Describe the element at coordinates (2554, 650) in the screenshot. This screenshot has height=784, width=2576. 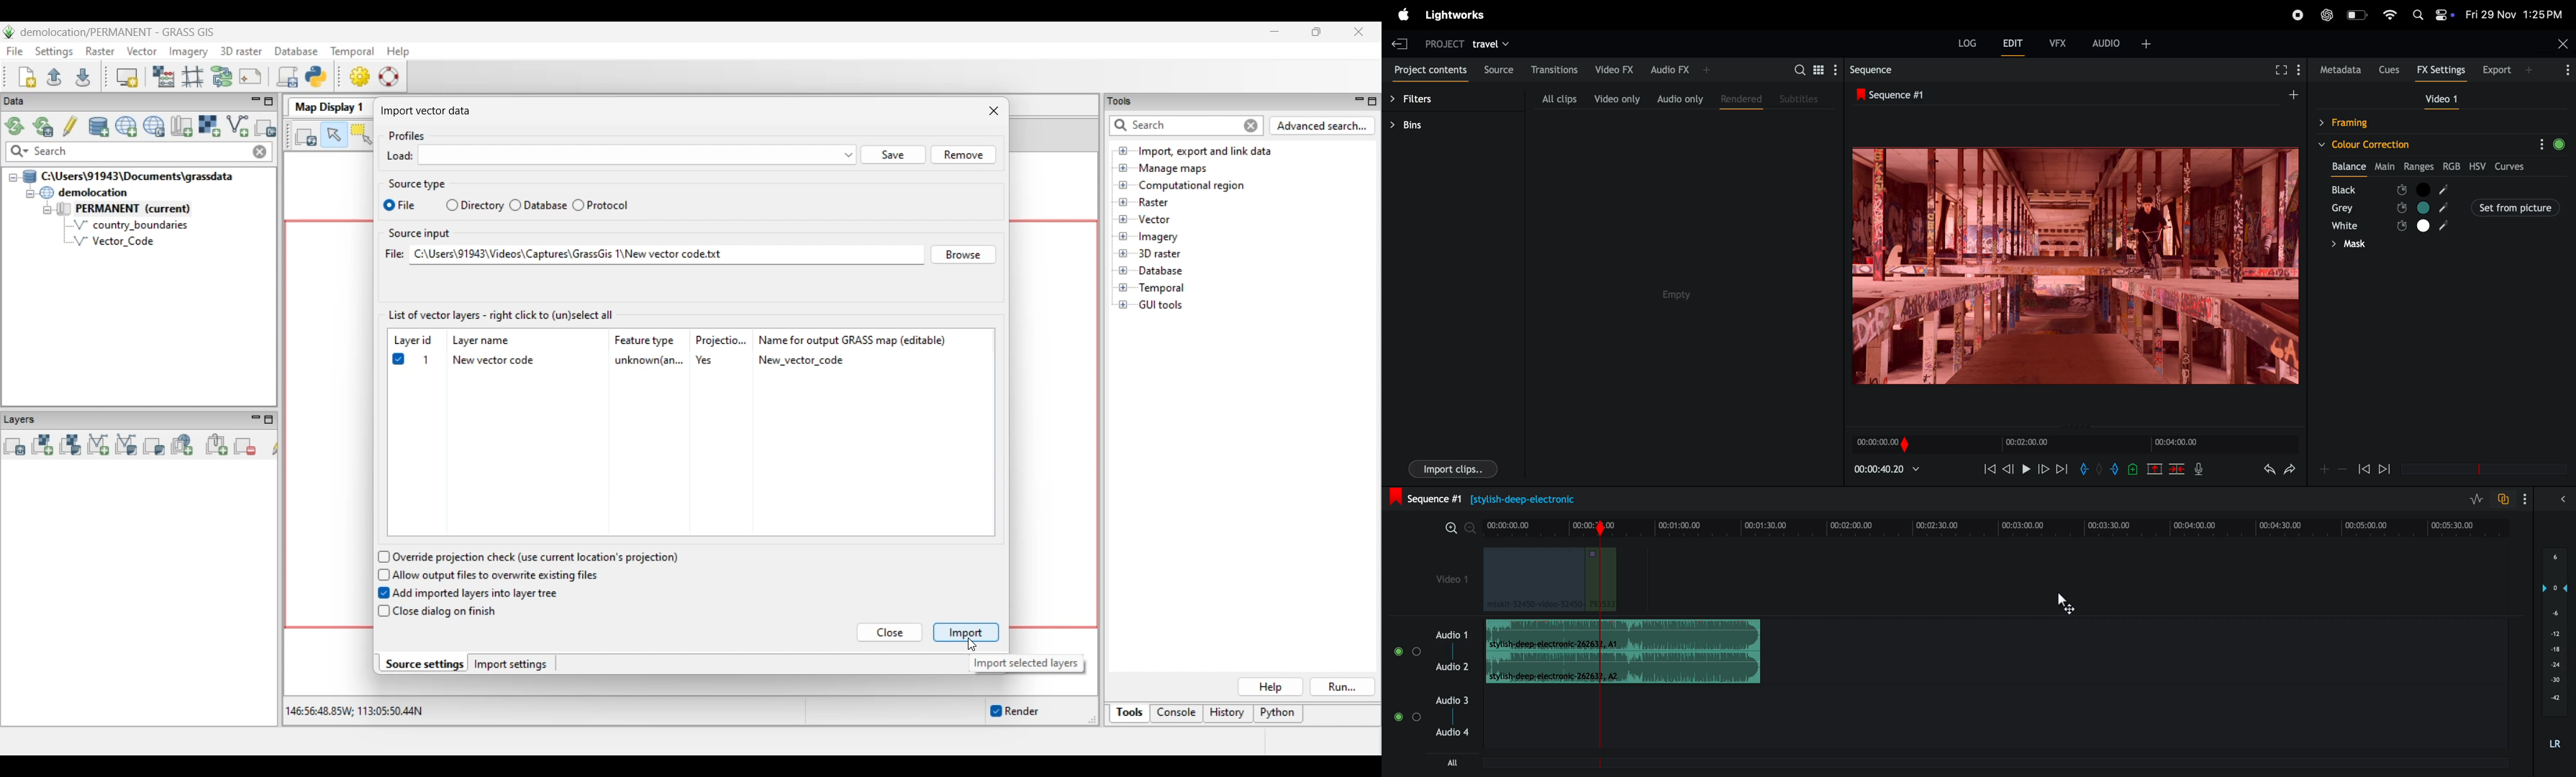
I see `audio pitch` at that location.